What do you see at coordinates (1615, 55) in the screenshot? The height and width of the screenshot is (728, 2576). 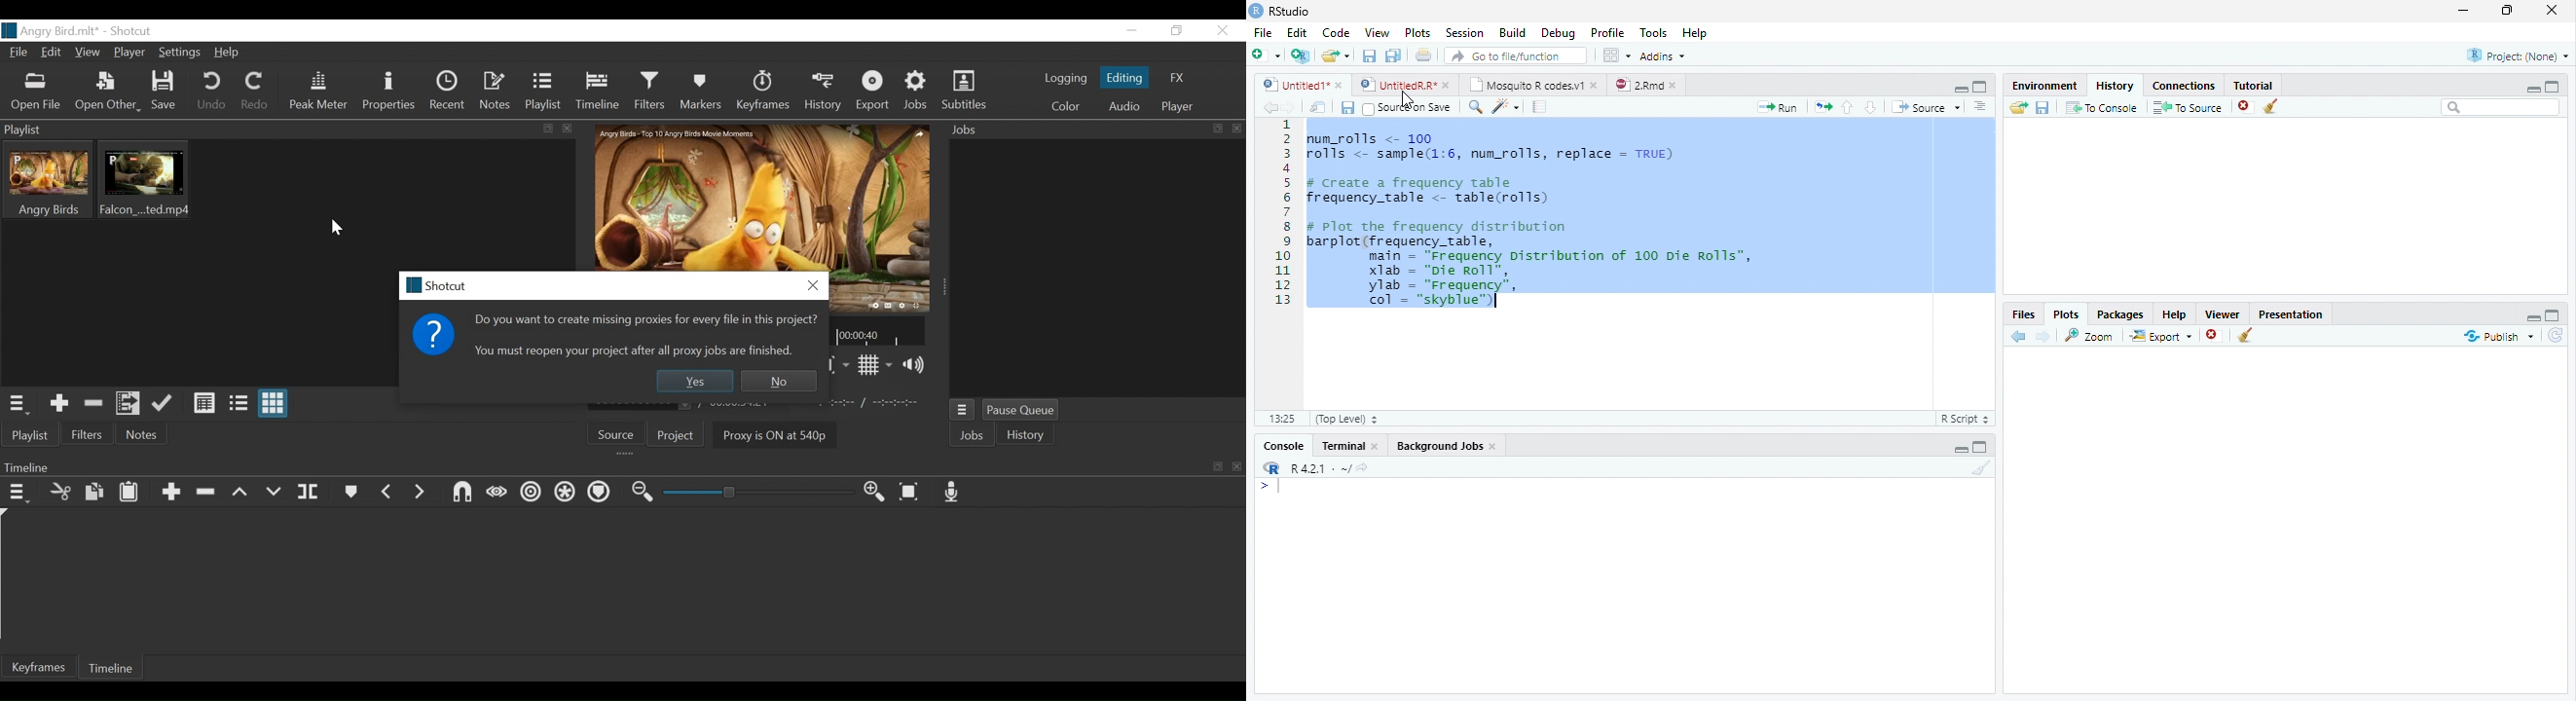 I see `Workspace panes` at bounding box center [1615, 55].